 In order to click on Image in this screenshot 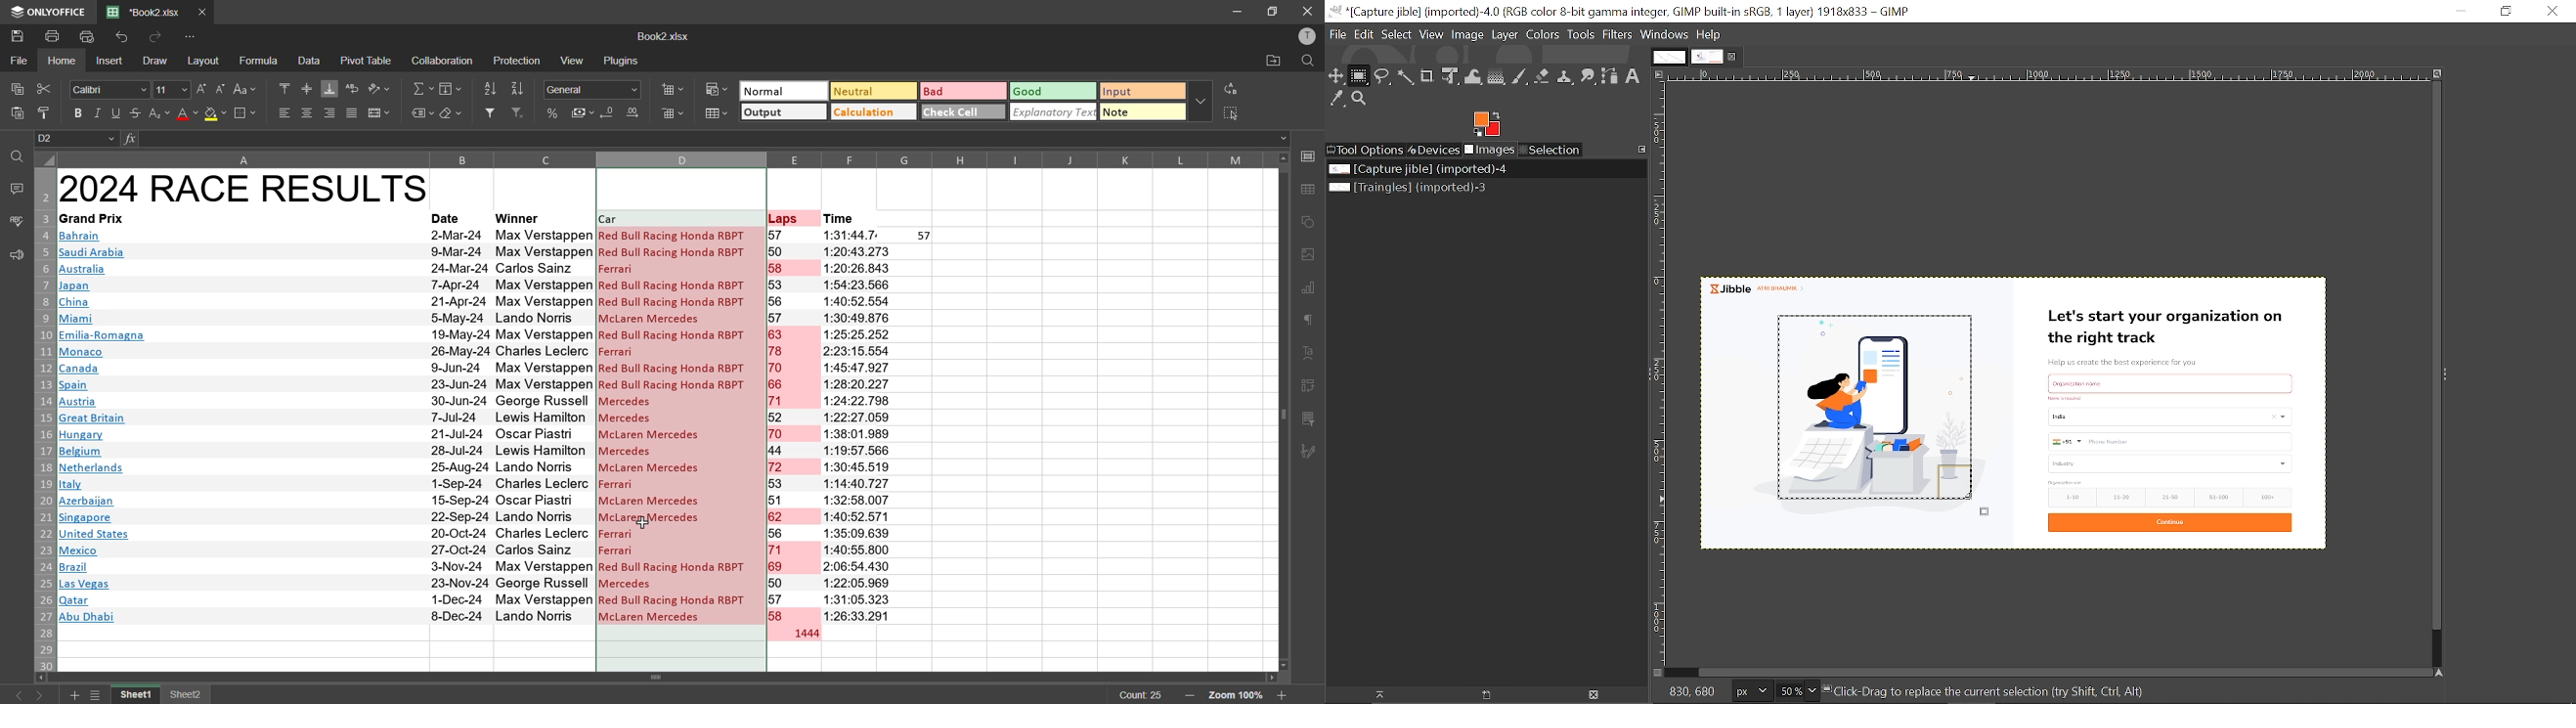, I will do `click(1468, 35)`.